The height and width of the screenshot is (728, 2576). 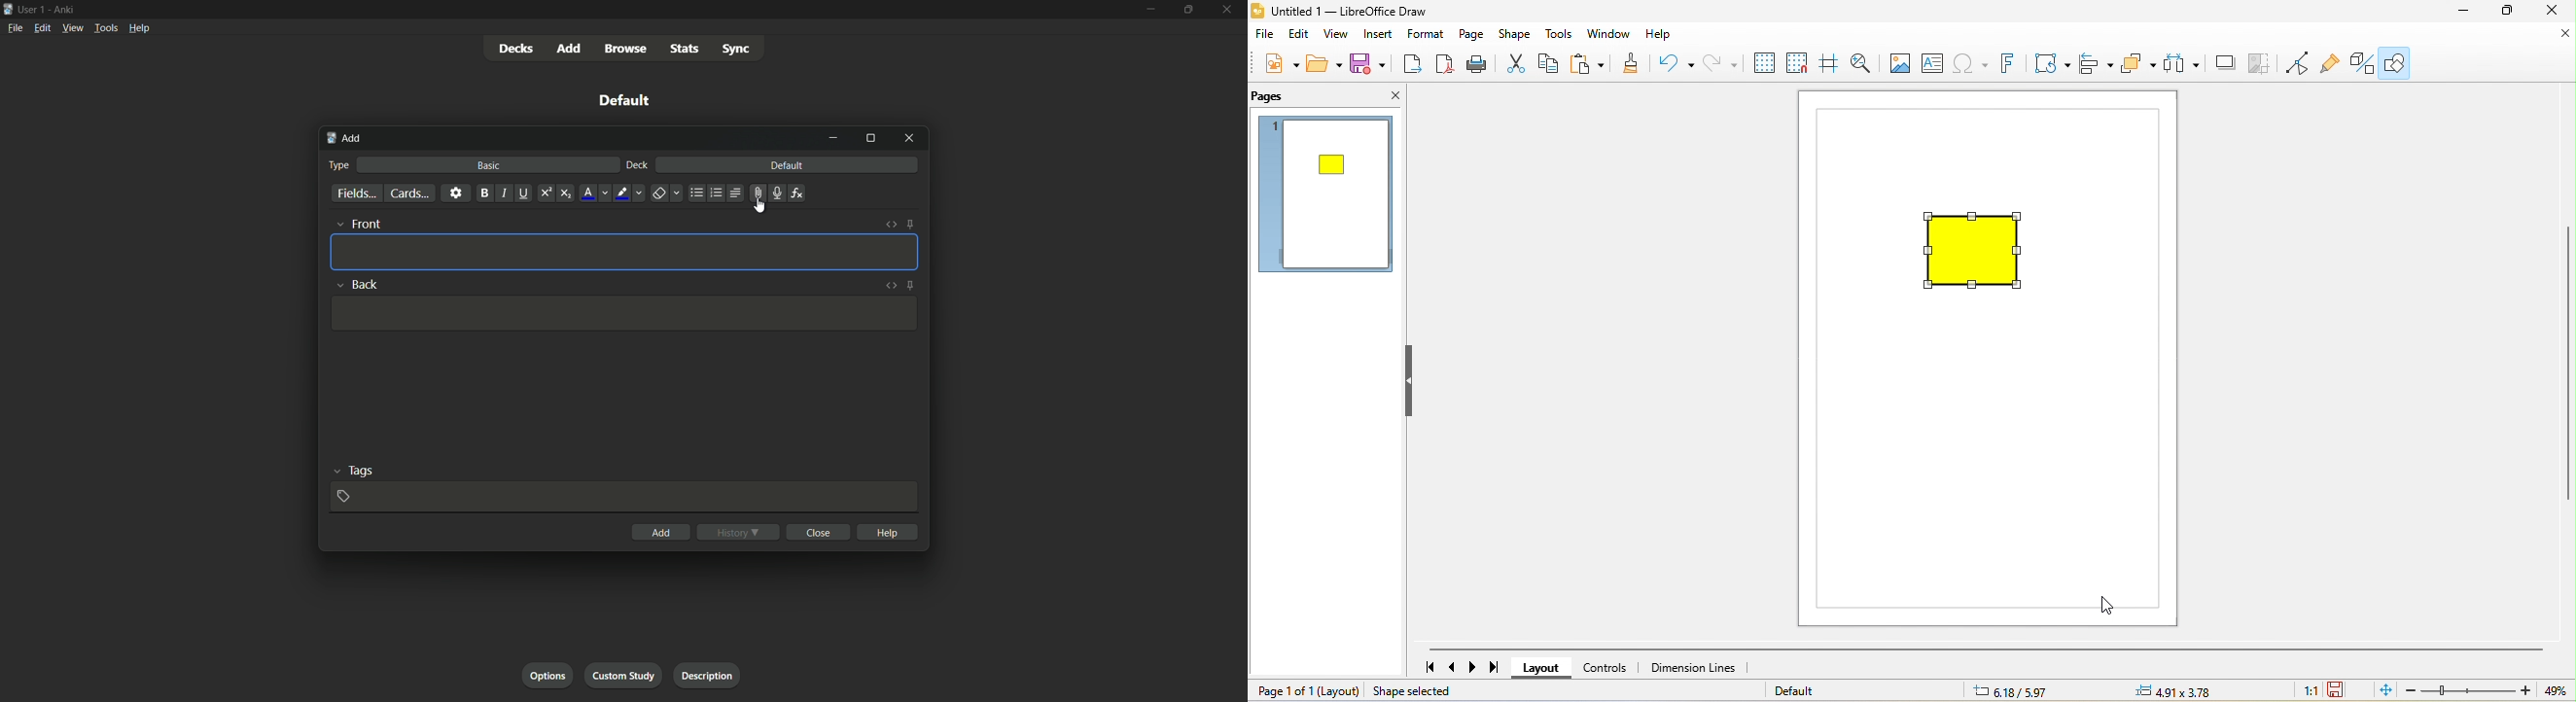 I want to click on minimize, so click(x=835, y=139).